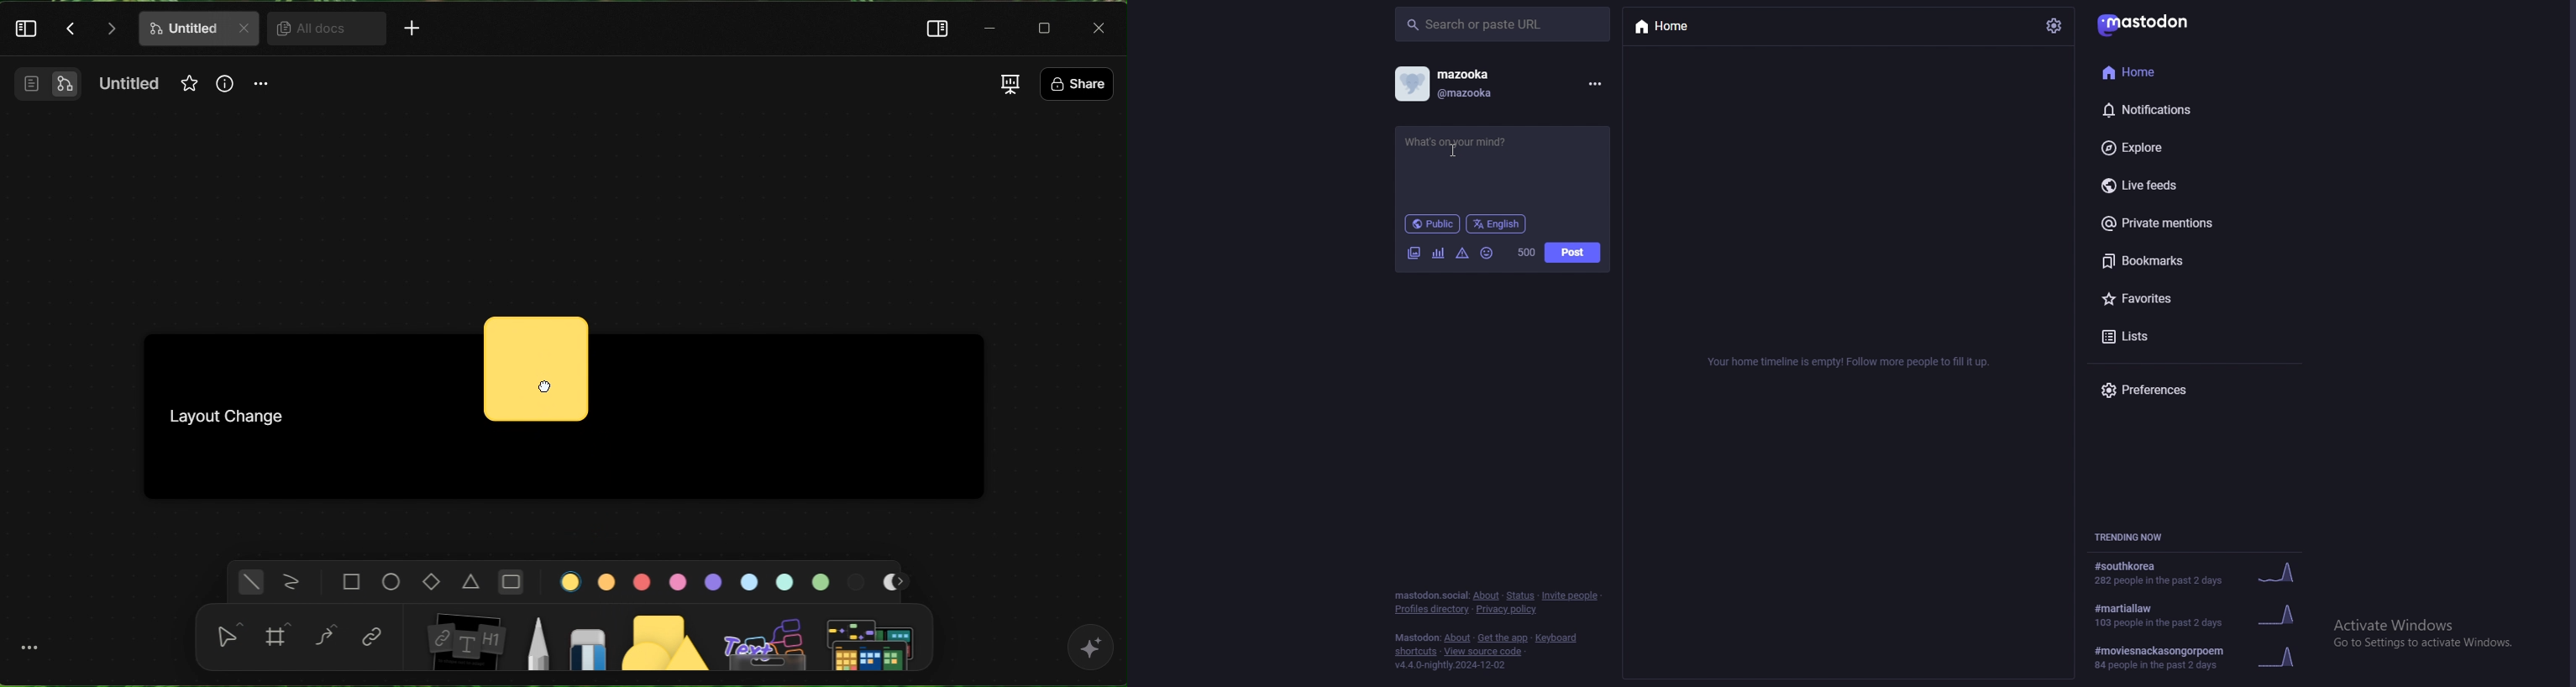 The image size is (2576, 700). I want to click on profile picture, so click(1410, 82).